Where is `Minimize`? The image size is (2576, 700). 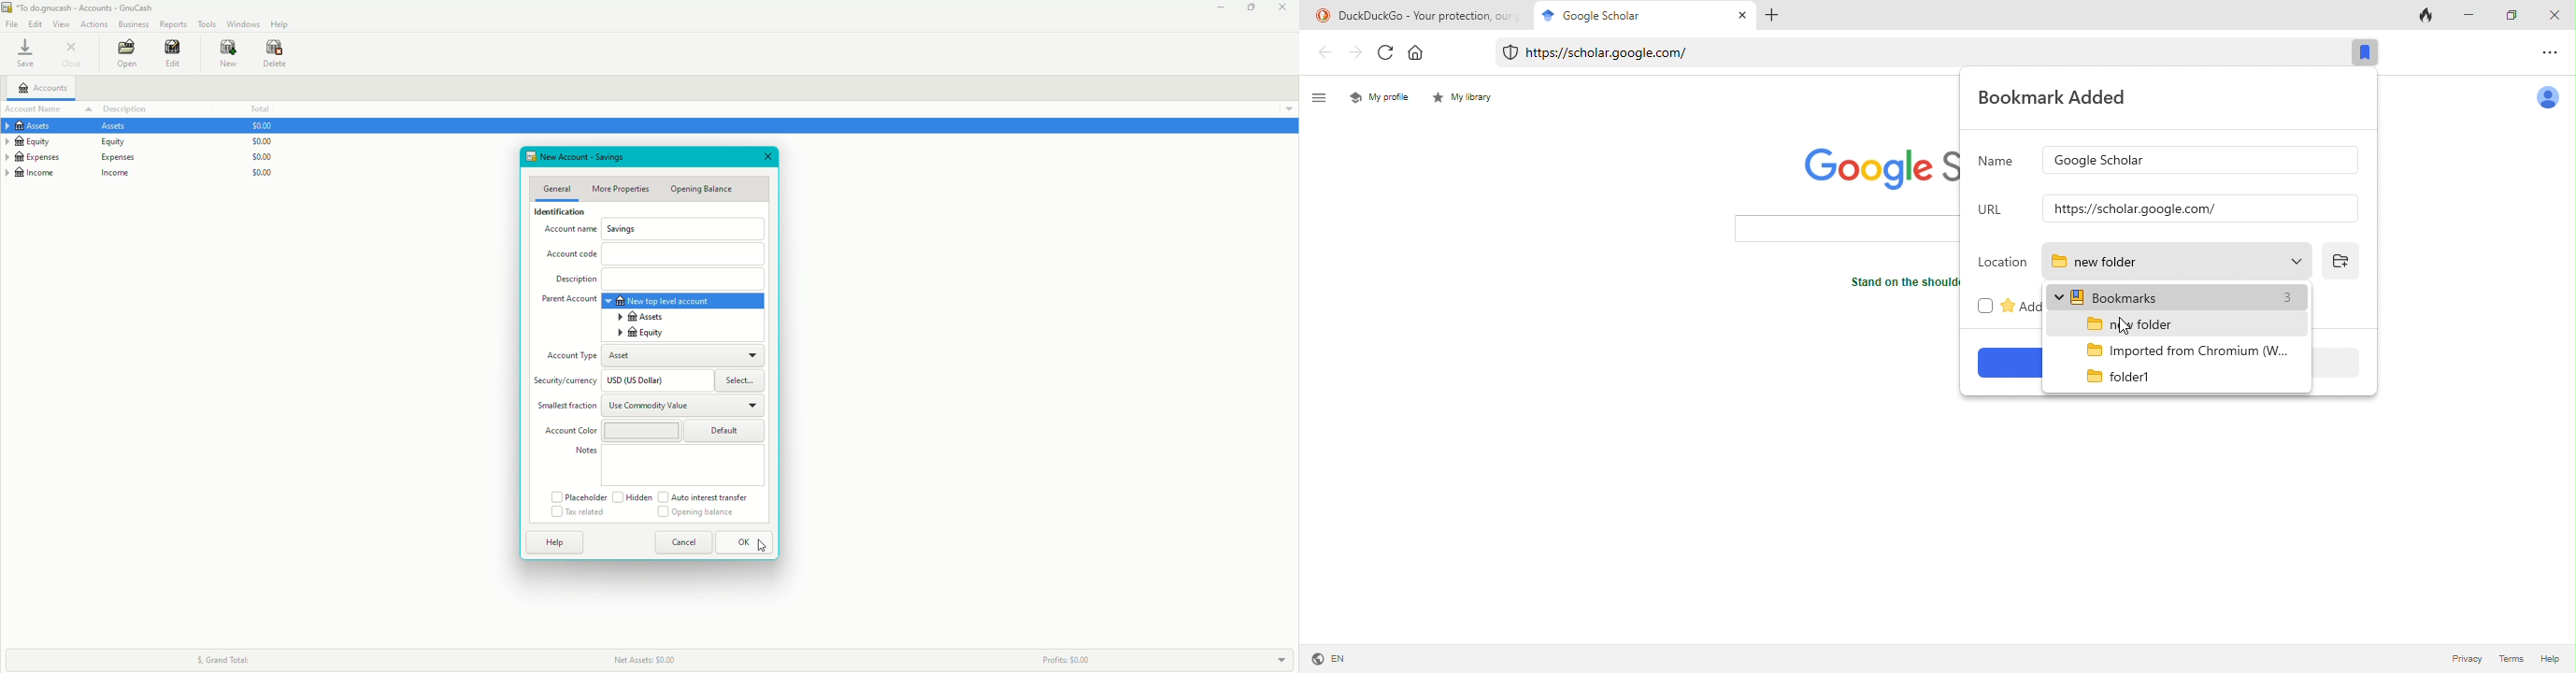 Minimize is located at coordinates (1217, 8).